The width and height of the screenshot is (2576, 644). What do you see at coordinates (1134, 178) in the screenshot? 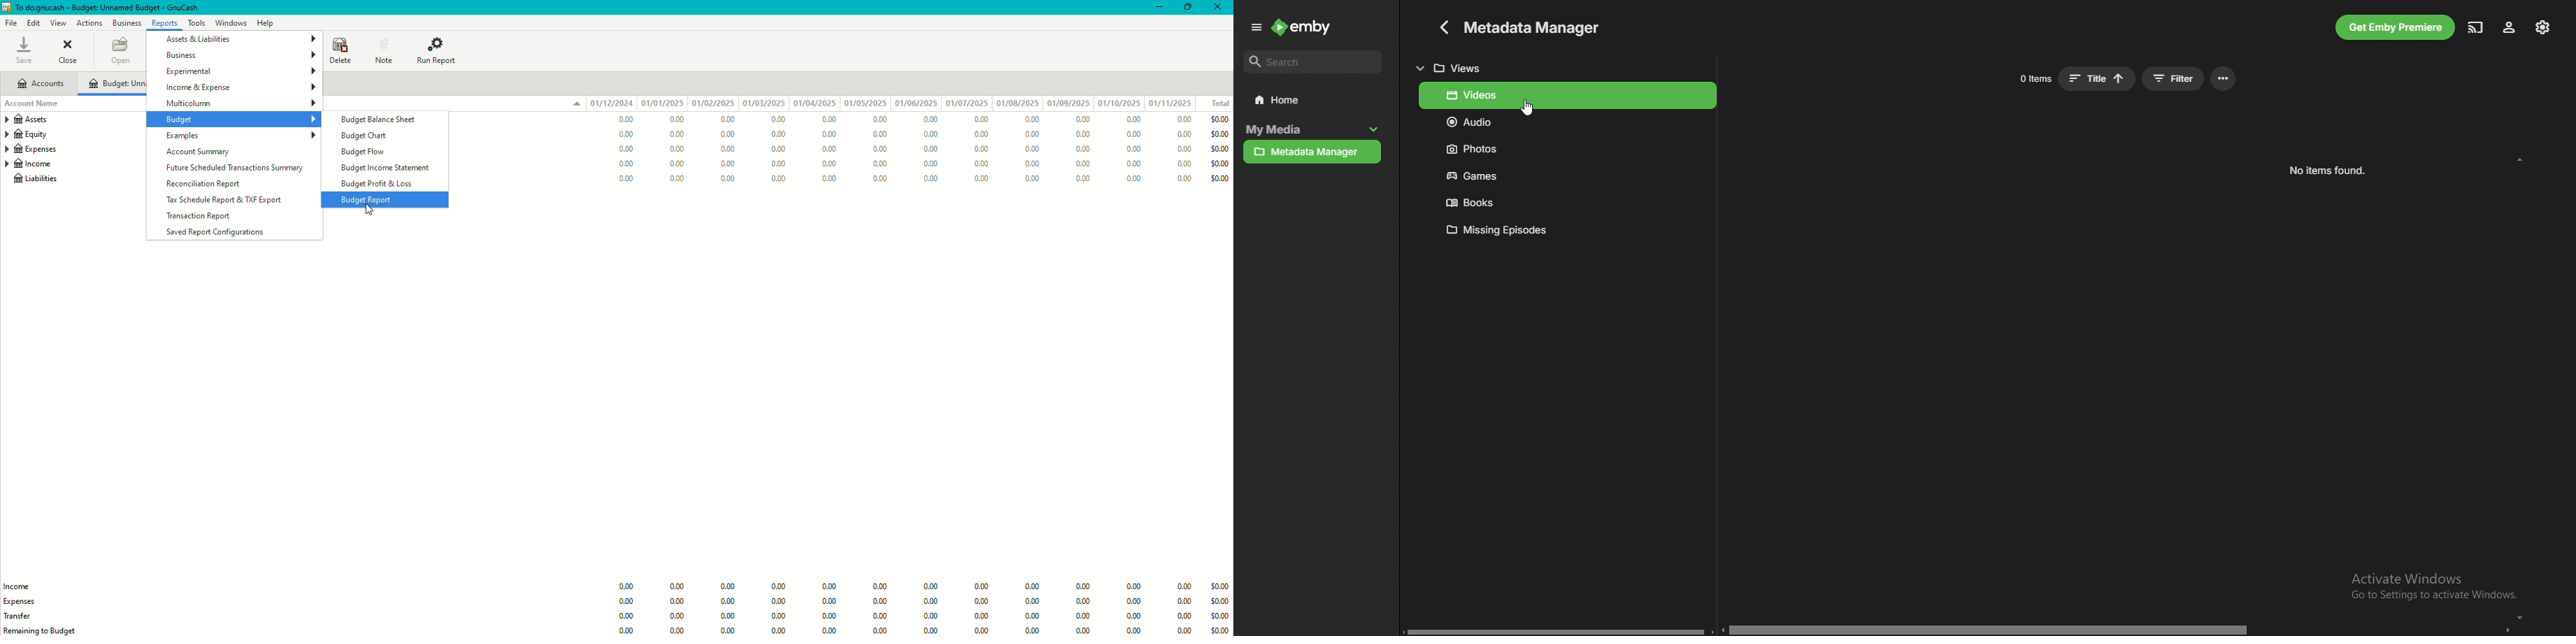
I see `0.00` at bounding box center [1134, 178].